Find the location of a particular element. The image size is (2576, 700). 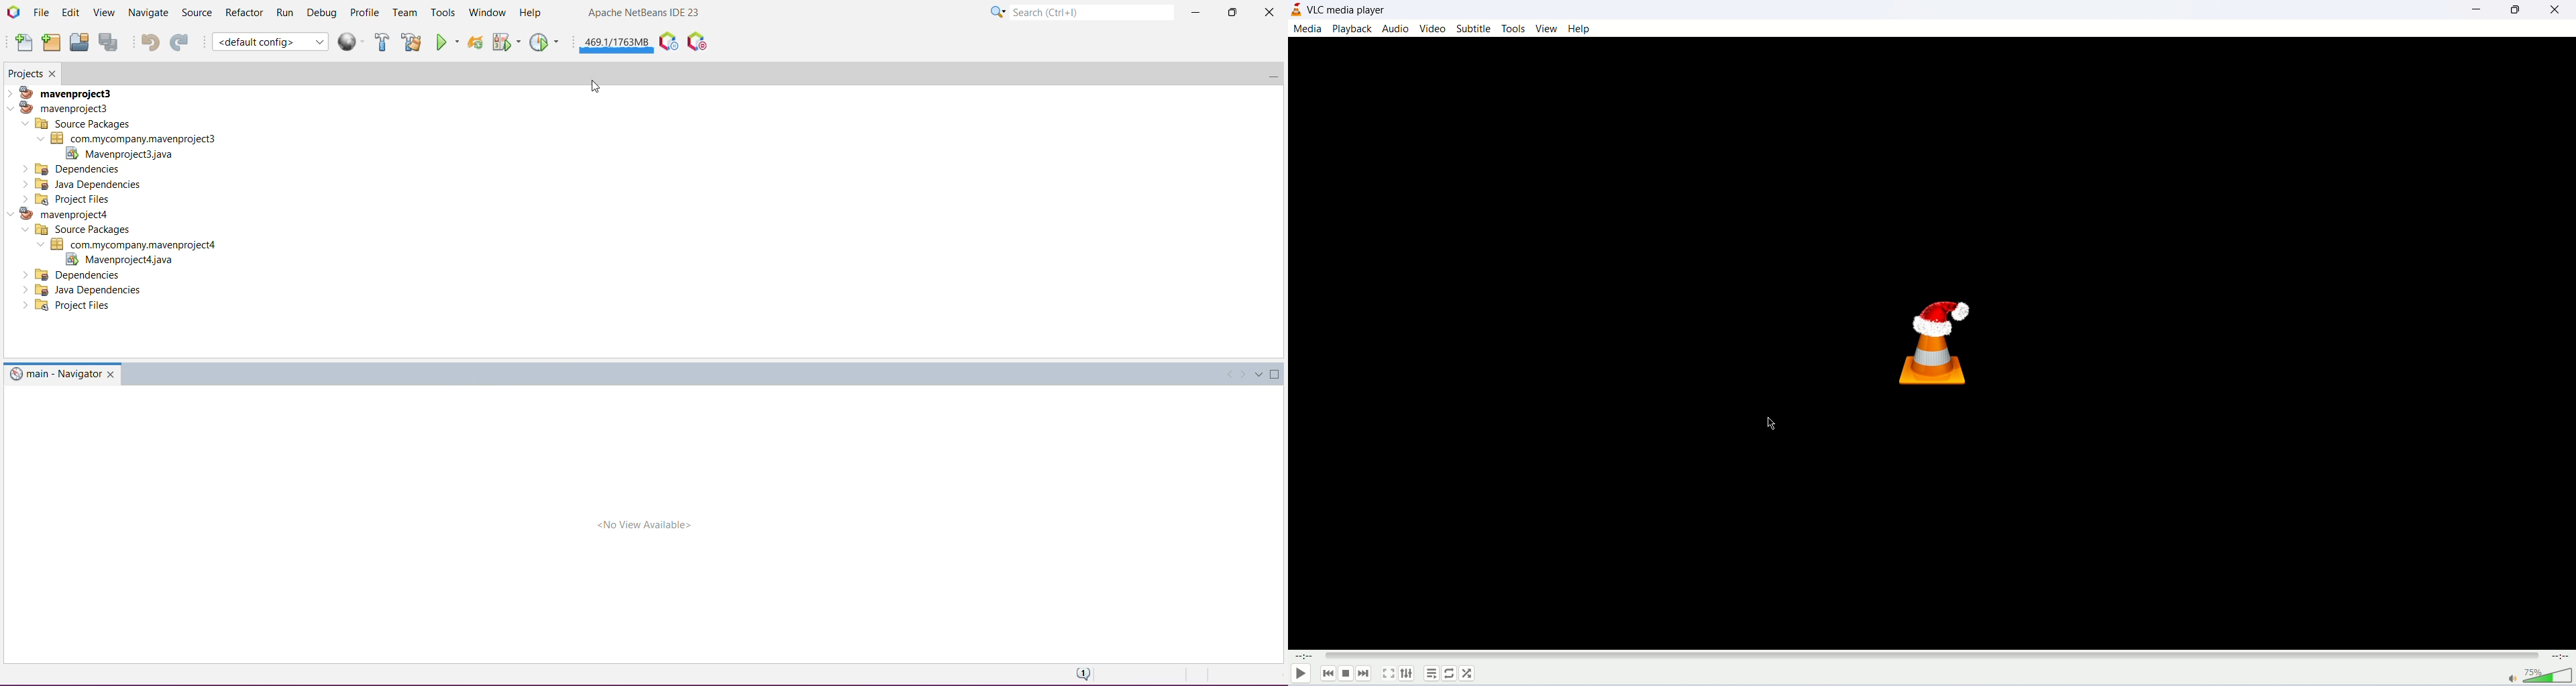

close is located at coordinates (2555, 9).